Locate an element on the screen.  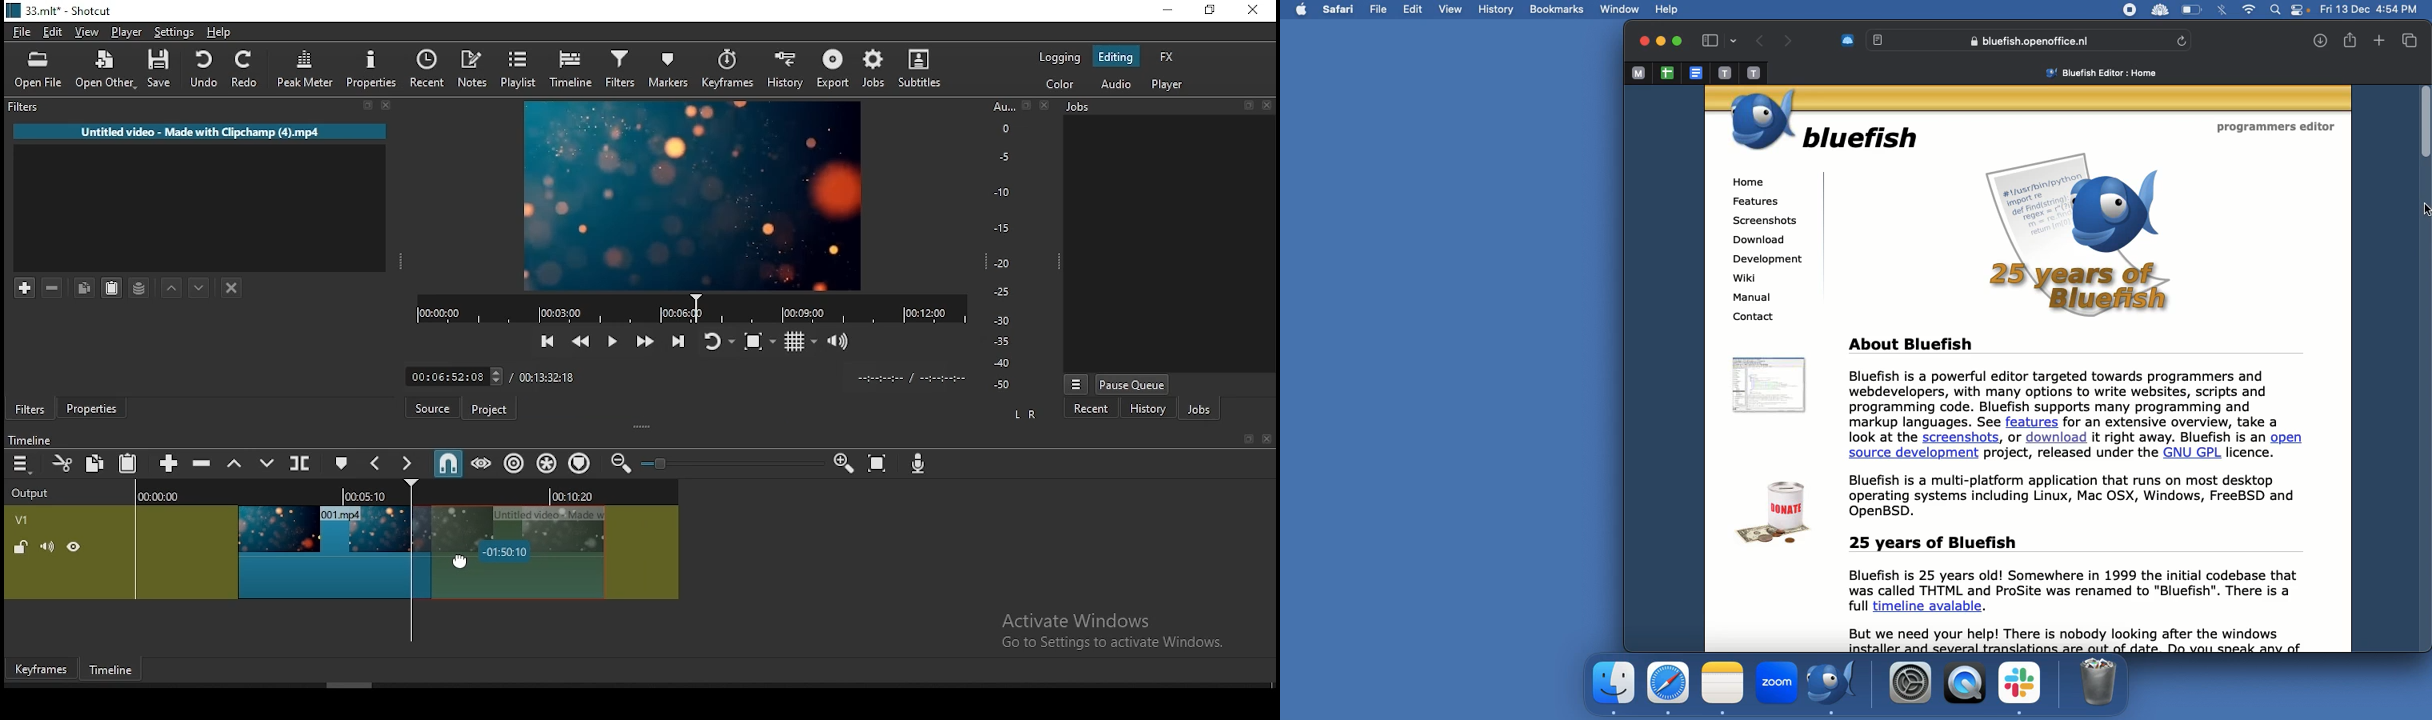
Pinned tab is located at coordinates (1638, 73).